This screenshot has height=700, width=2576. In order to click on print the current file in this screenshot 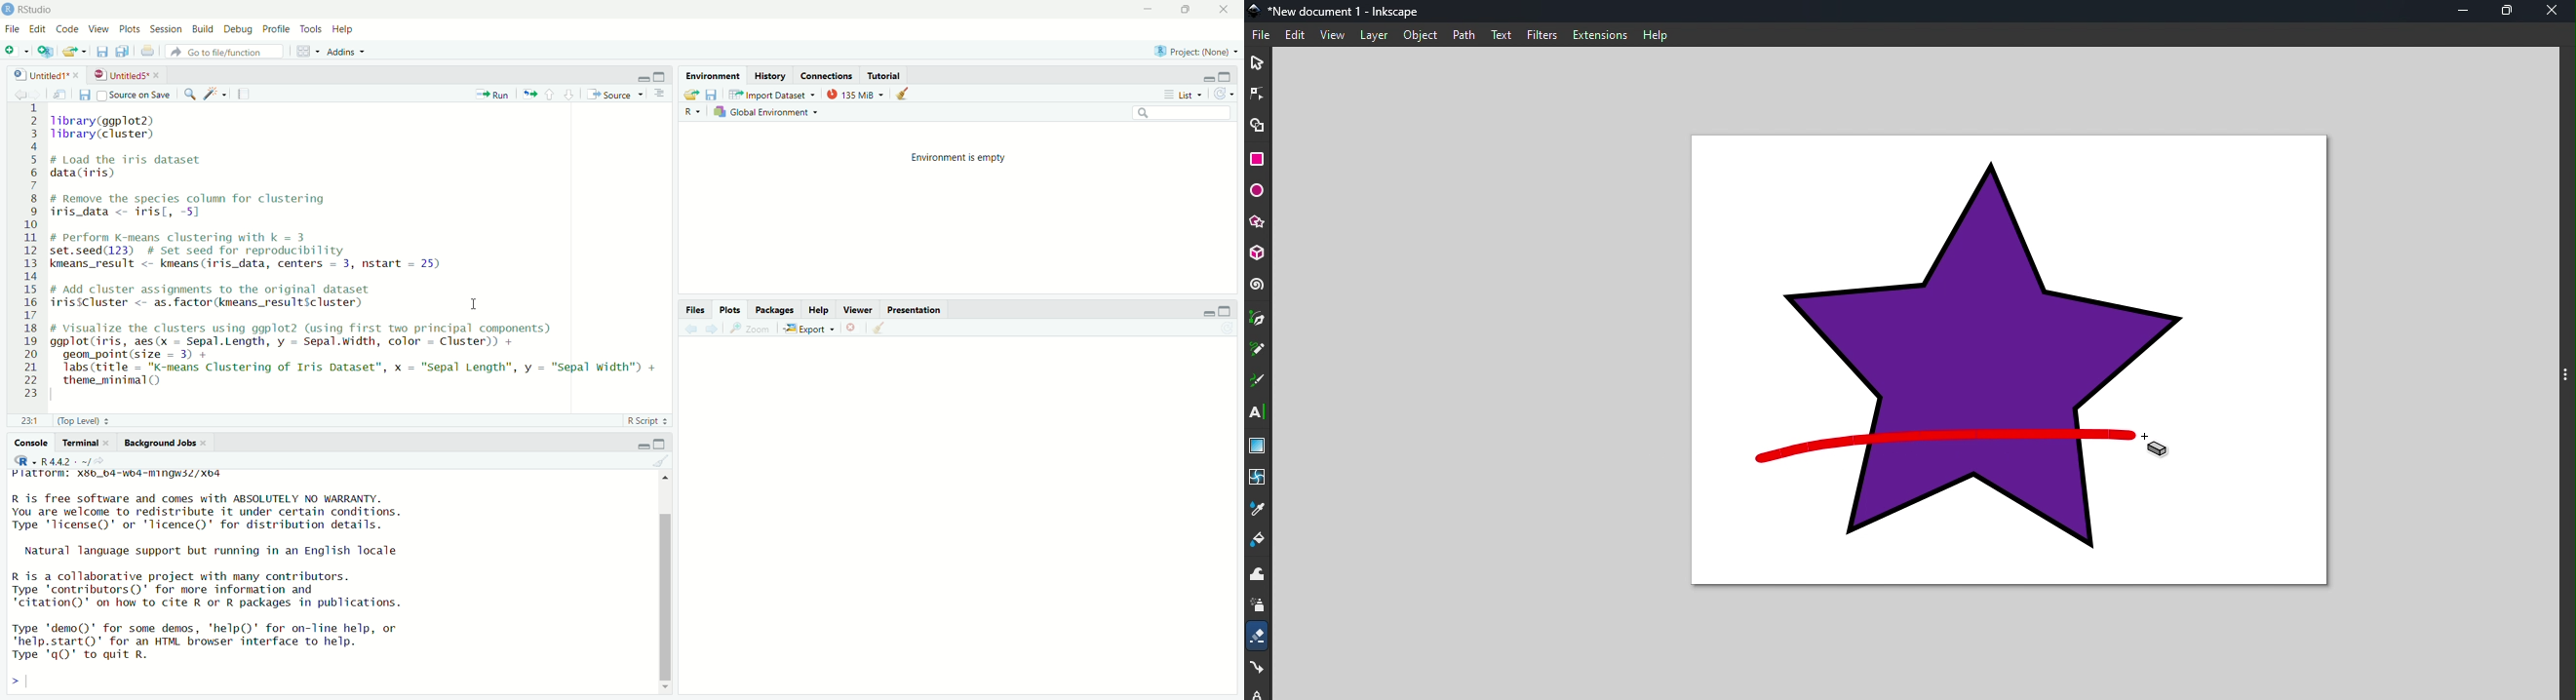, I will do `click(148, 53)`.